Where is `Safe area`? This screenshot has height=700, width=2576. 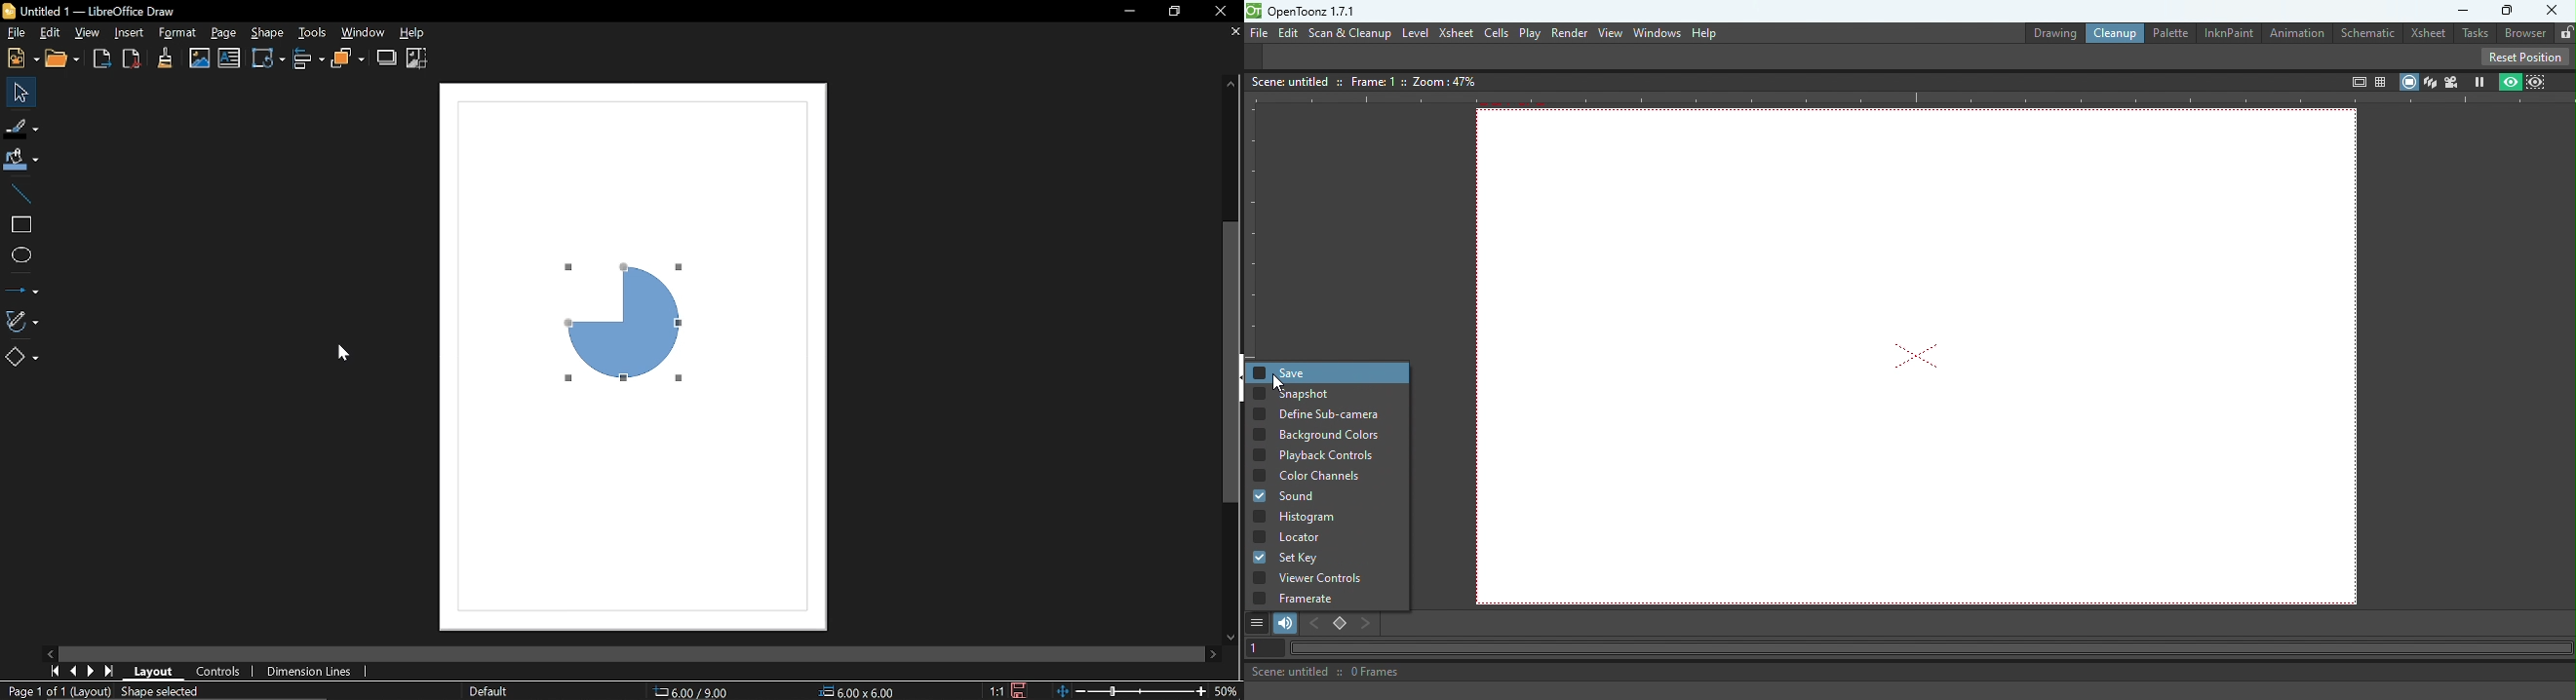 Safe area is located at coordinates (2357, 82).